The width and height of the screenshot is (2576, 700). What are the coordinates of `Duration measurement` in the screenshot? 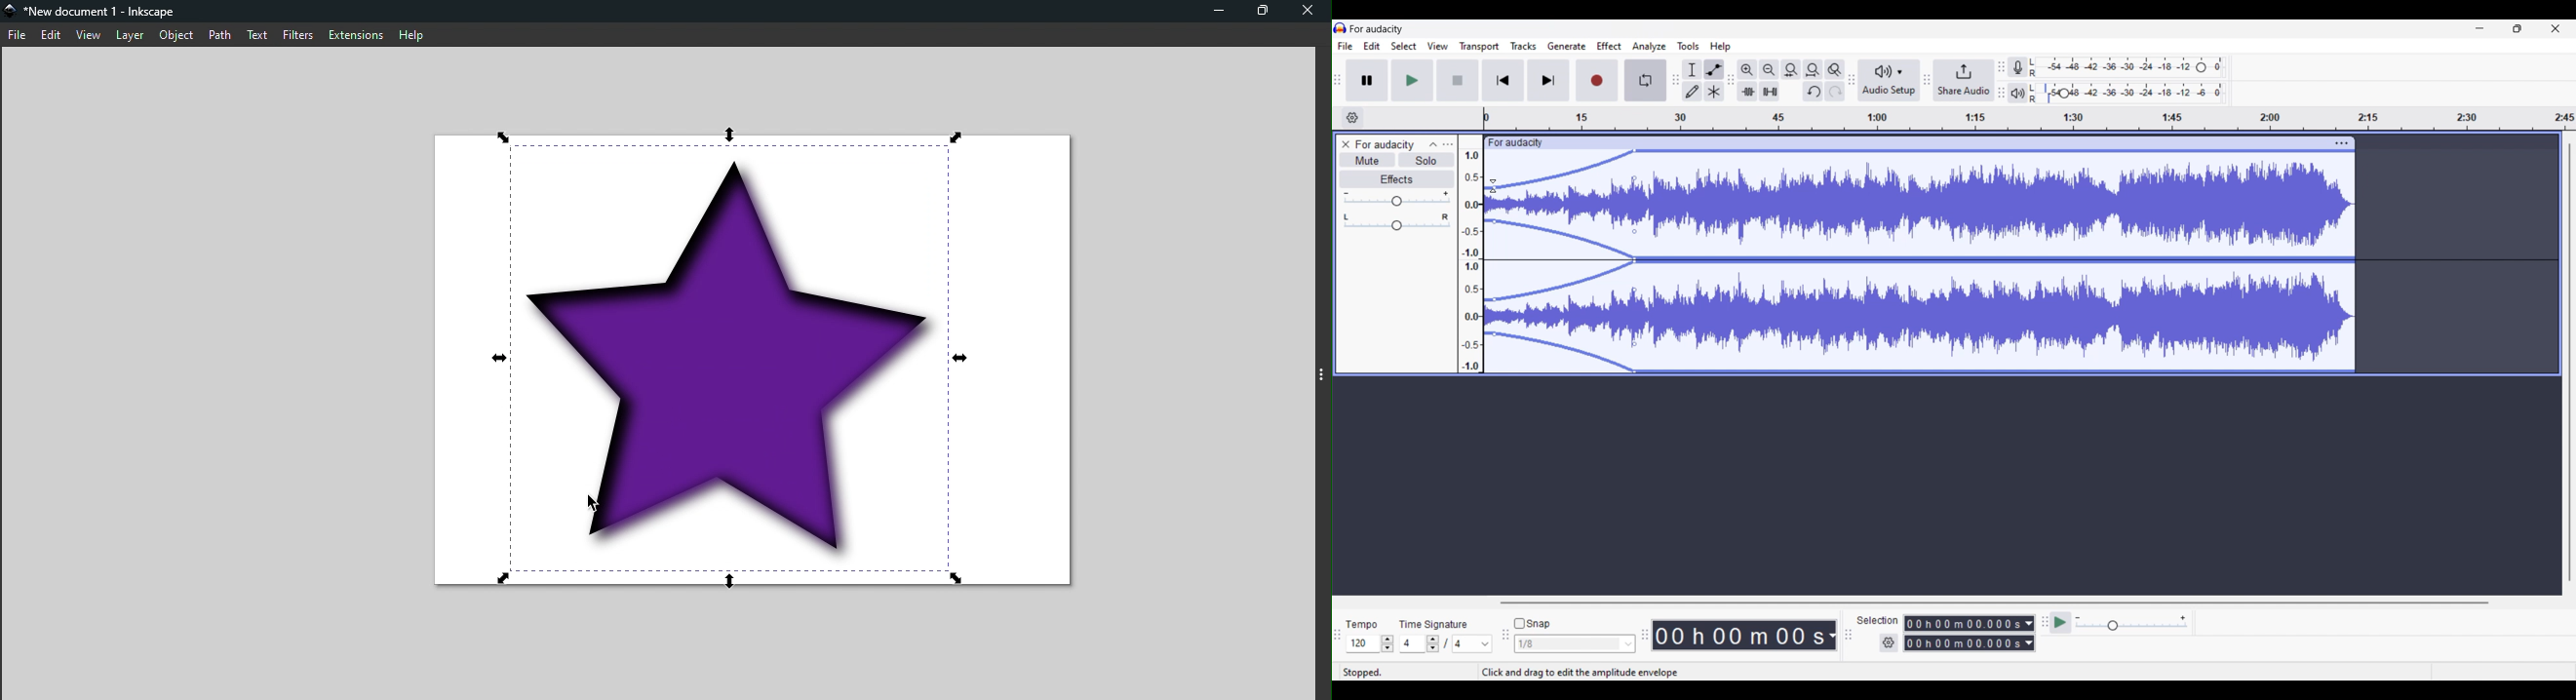 It's located at (2030, 633).